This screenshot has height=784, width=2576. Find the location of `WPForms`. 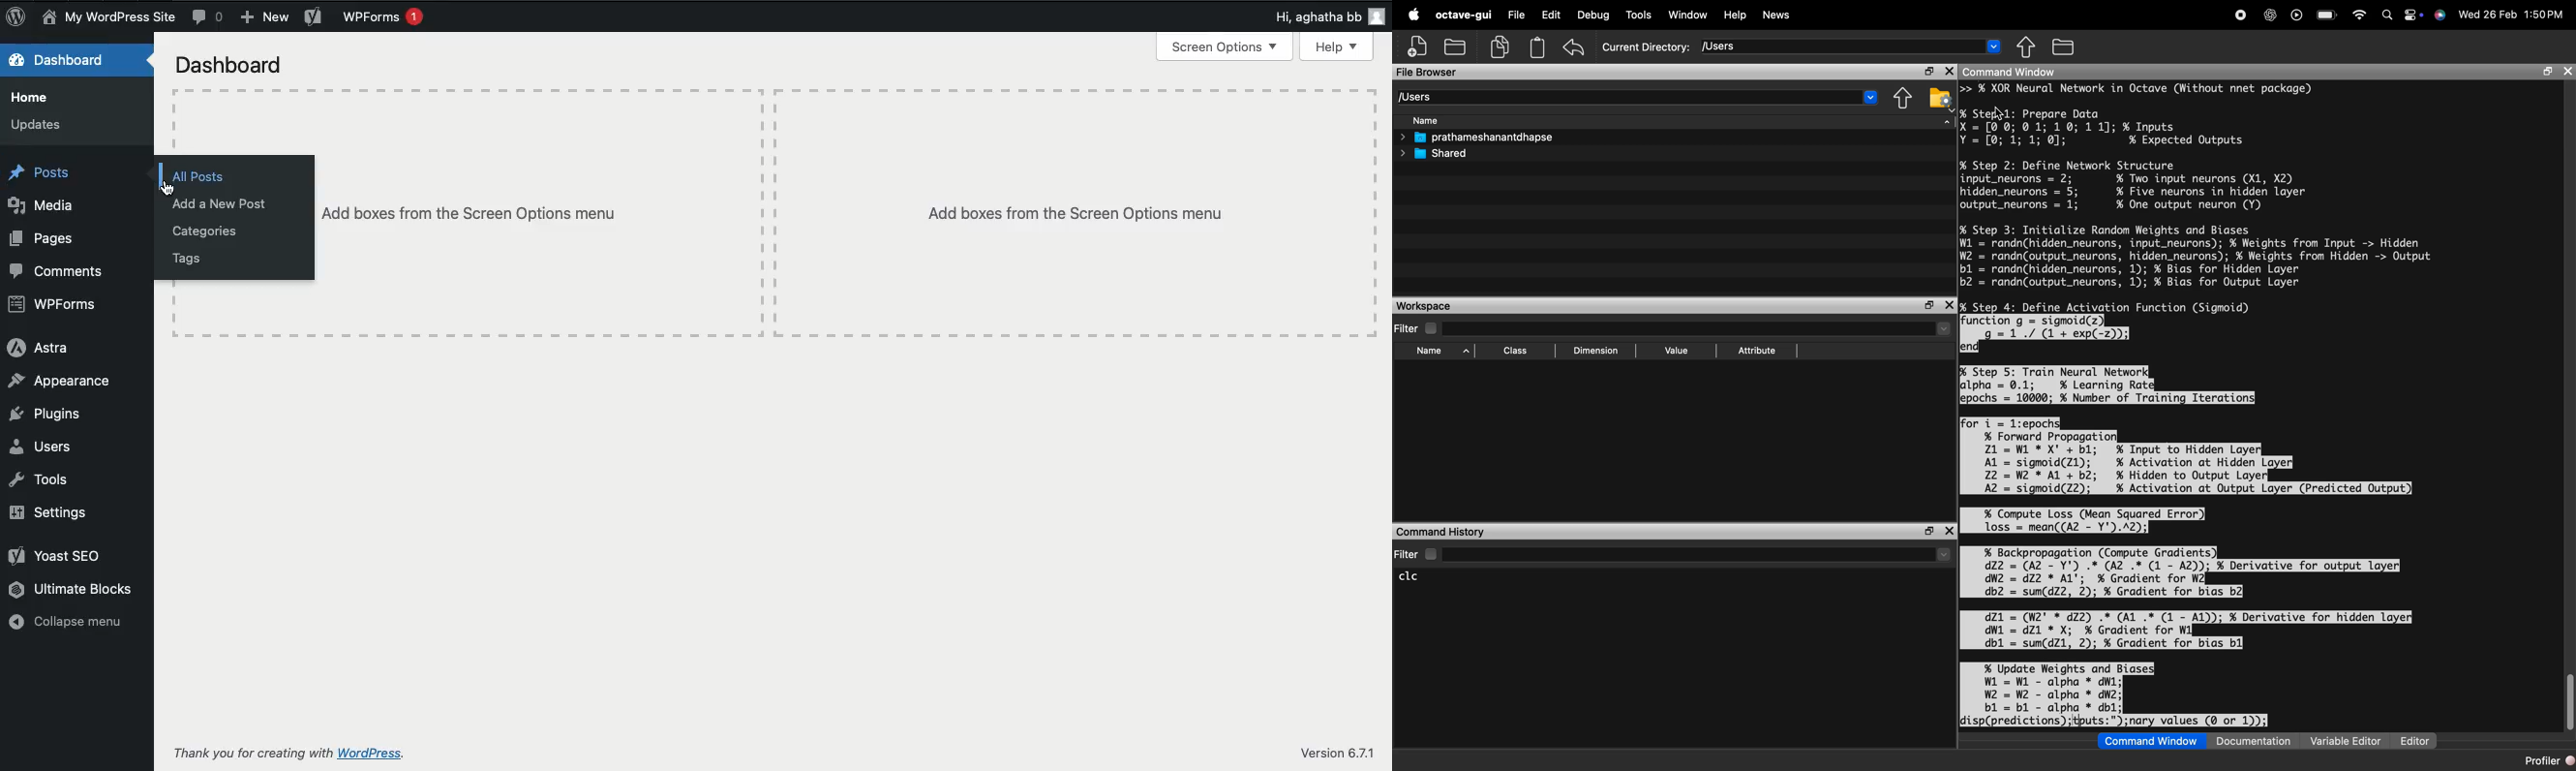

WPForms is located at coordinates (381, 17).